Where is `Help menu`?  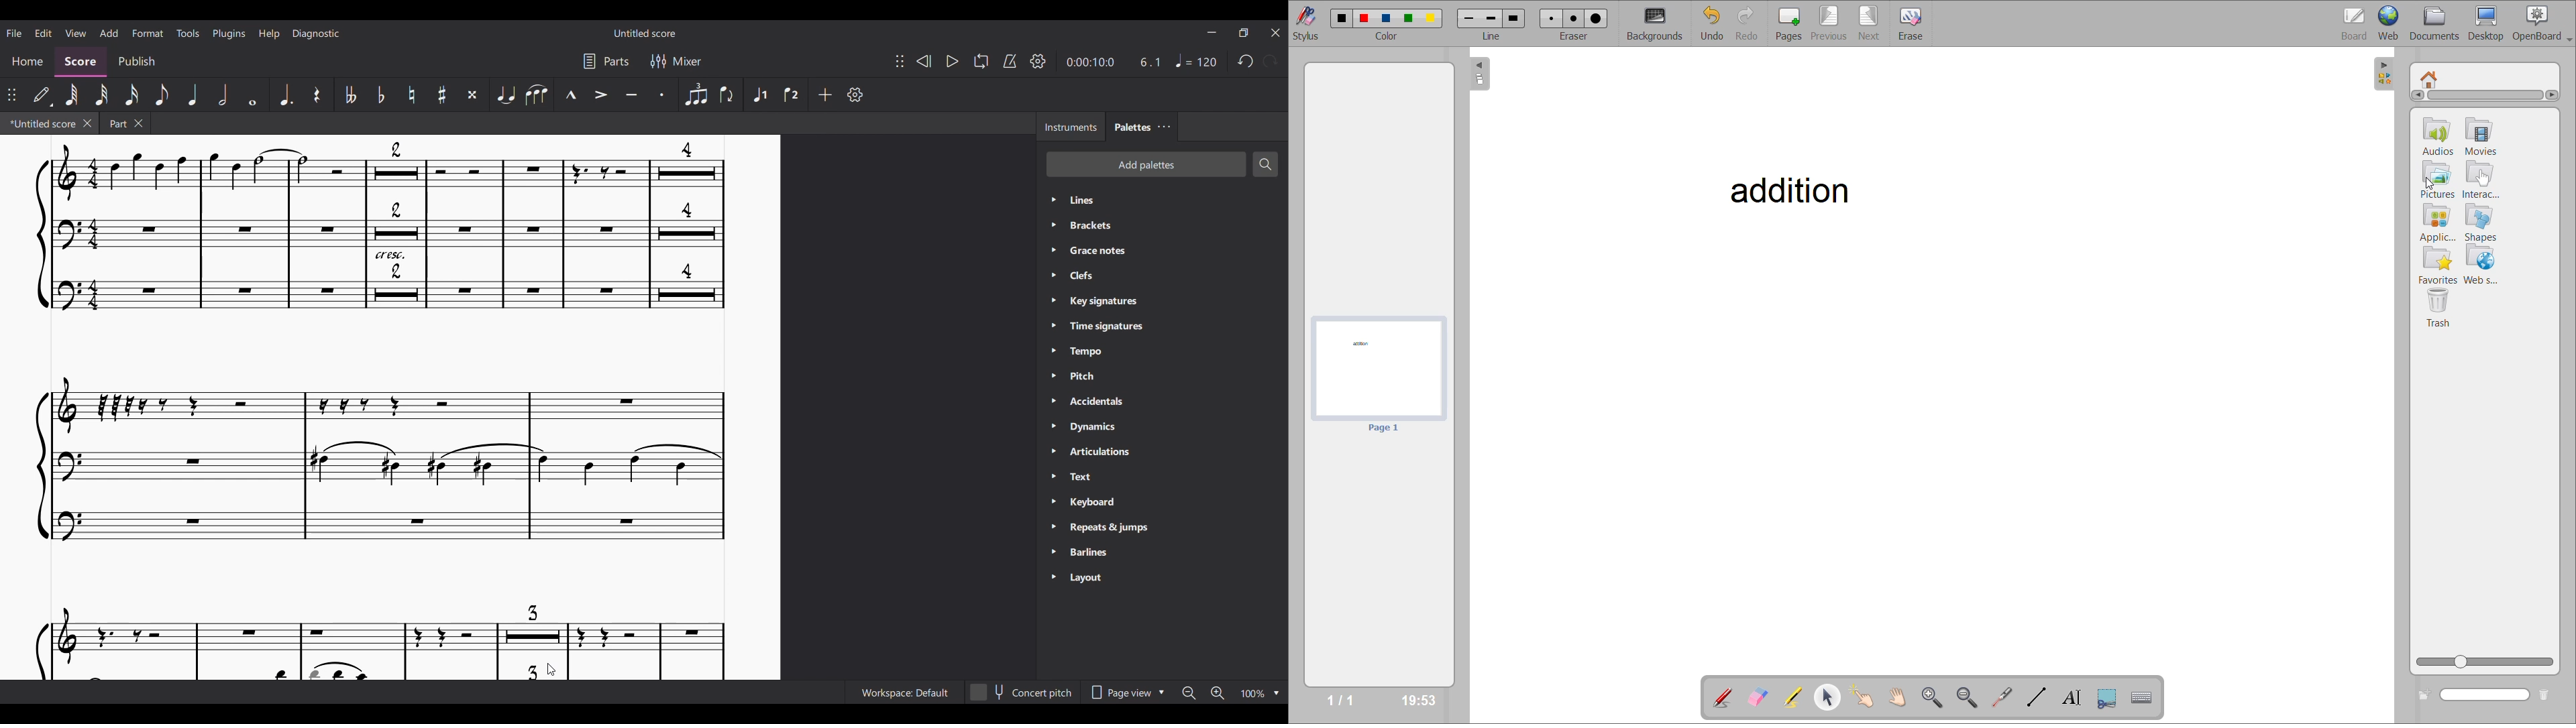 Help menu is located at coordinates (269, 34).